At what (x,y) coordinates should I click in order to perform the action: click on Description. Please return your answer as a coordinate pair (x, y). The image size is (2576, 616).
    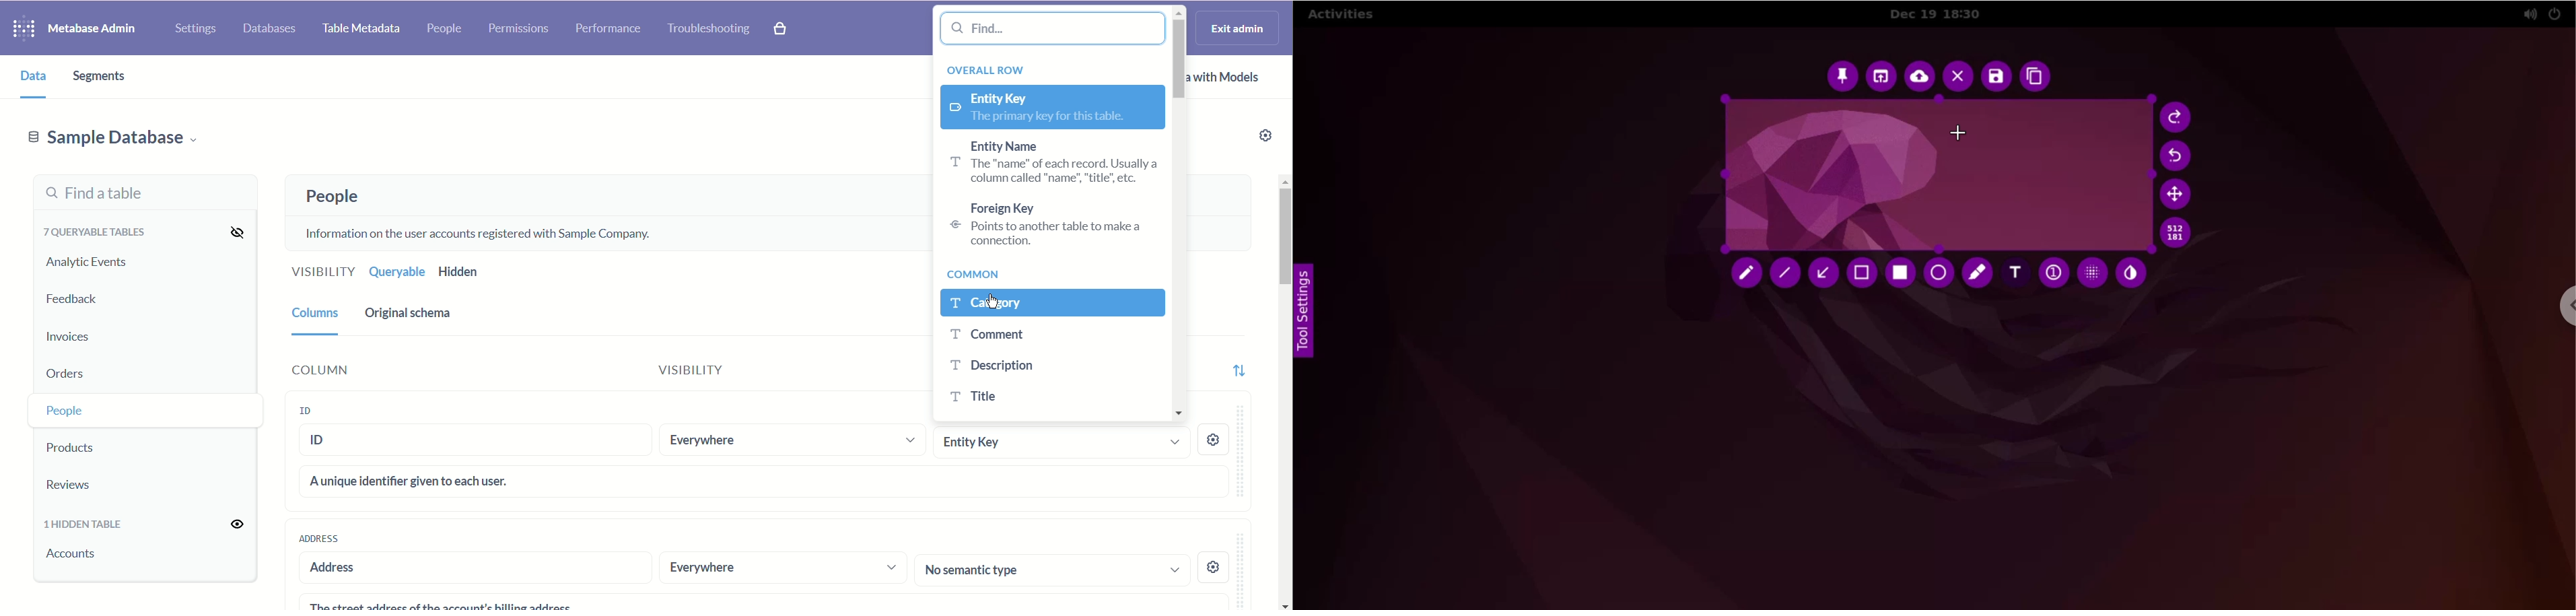
    Looking at the image, I should click on (1039, 367).